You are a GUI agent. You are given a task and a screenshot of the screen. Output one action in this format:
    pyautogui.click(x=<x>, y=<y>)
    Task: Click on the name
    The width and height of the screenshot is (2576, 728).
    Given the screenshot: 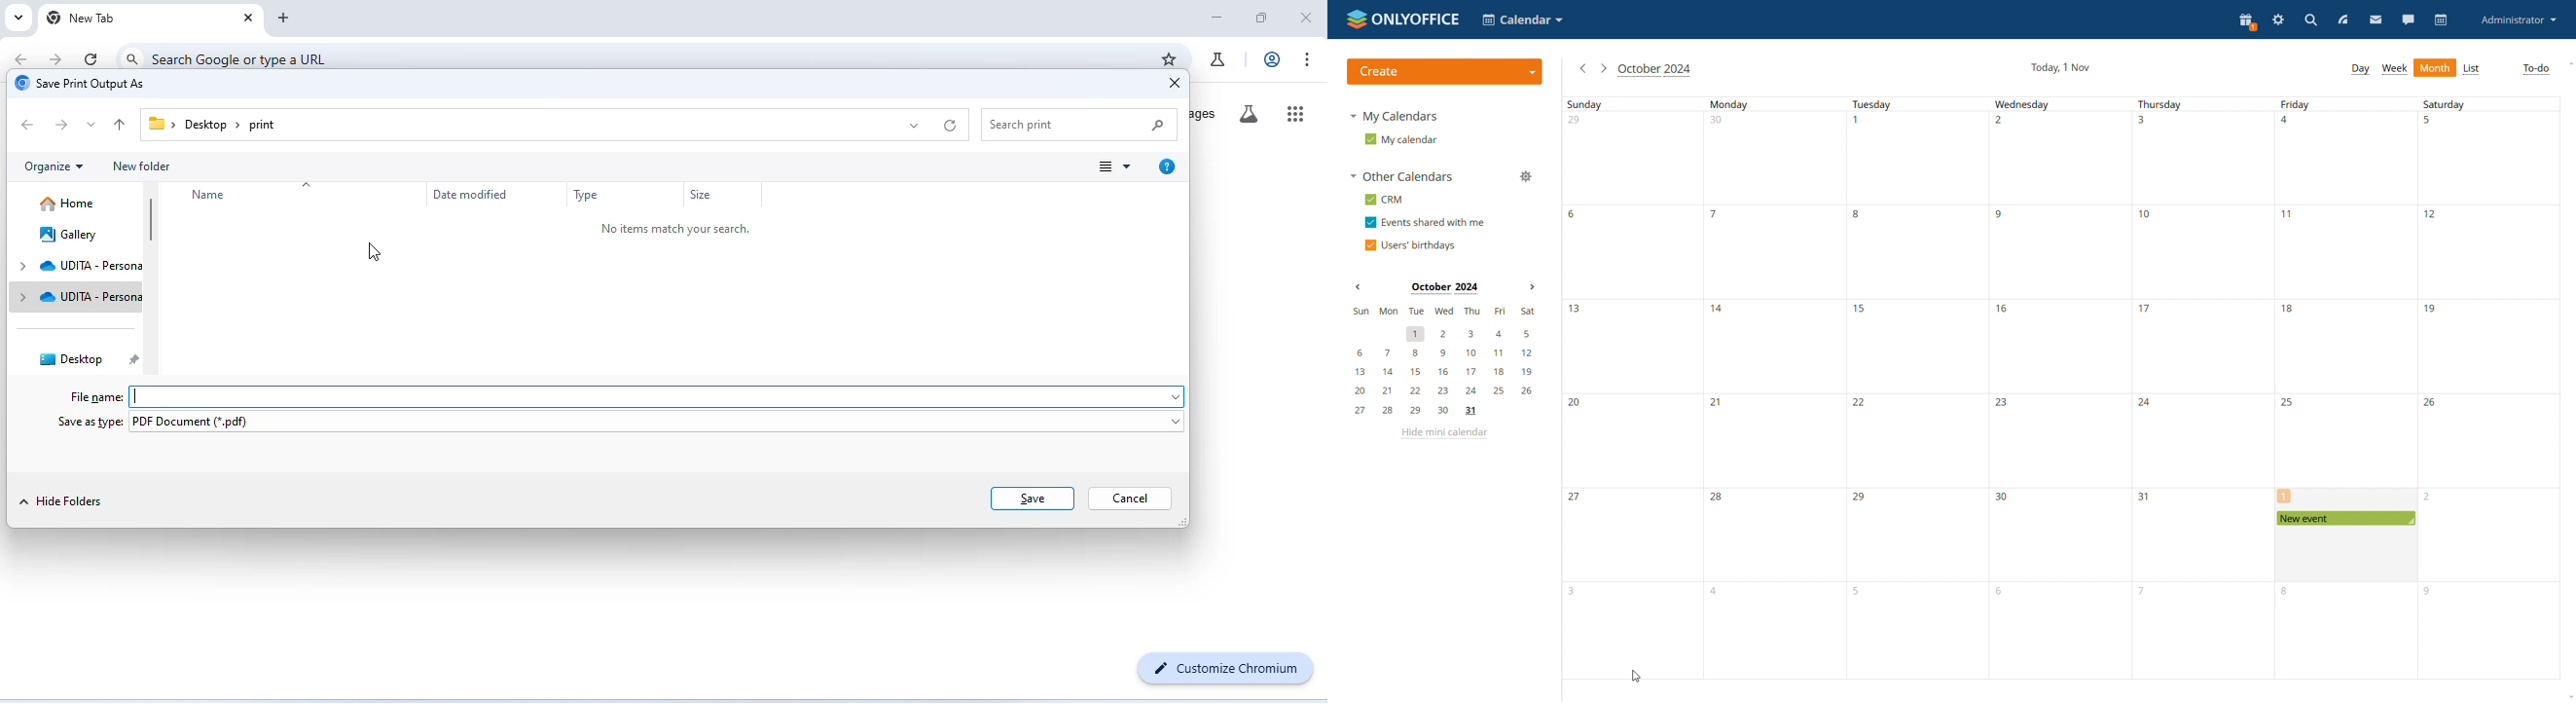 What is the action you would take?
    pyautogui.click(x=211, y=196)
    